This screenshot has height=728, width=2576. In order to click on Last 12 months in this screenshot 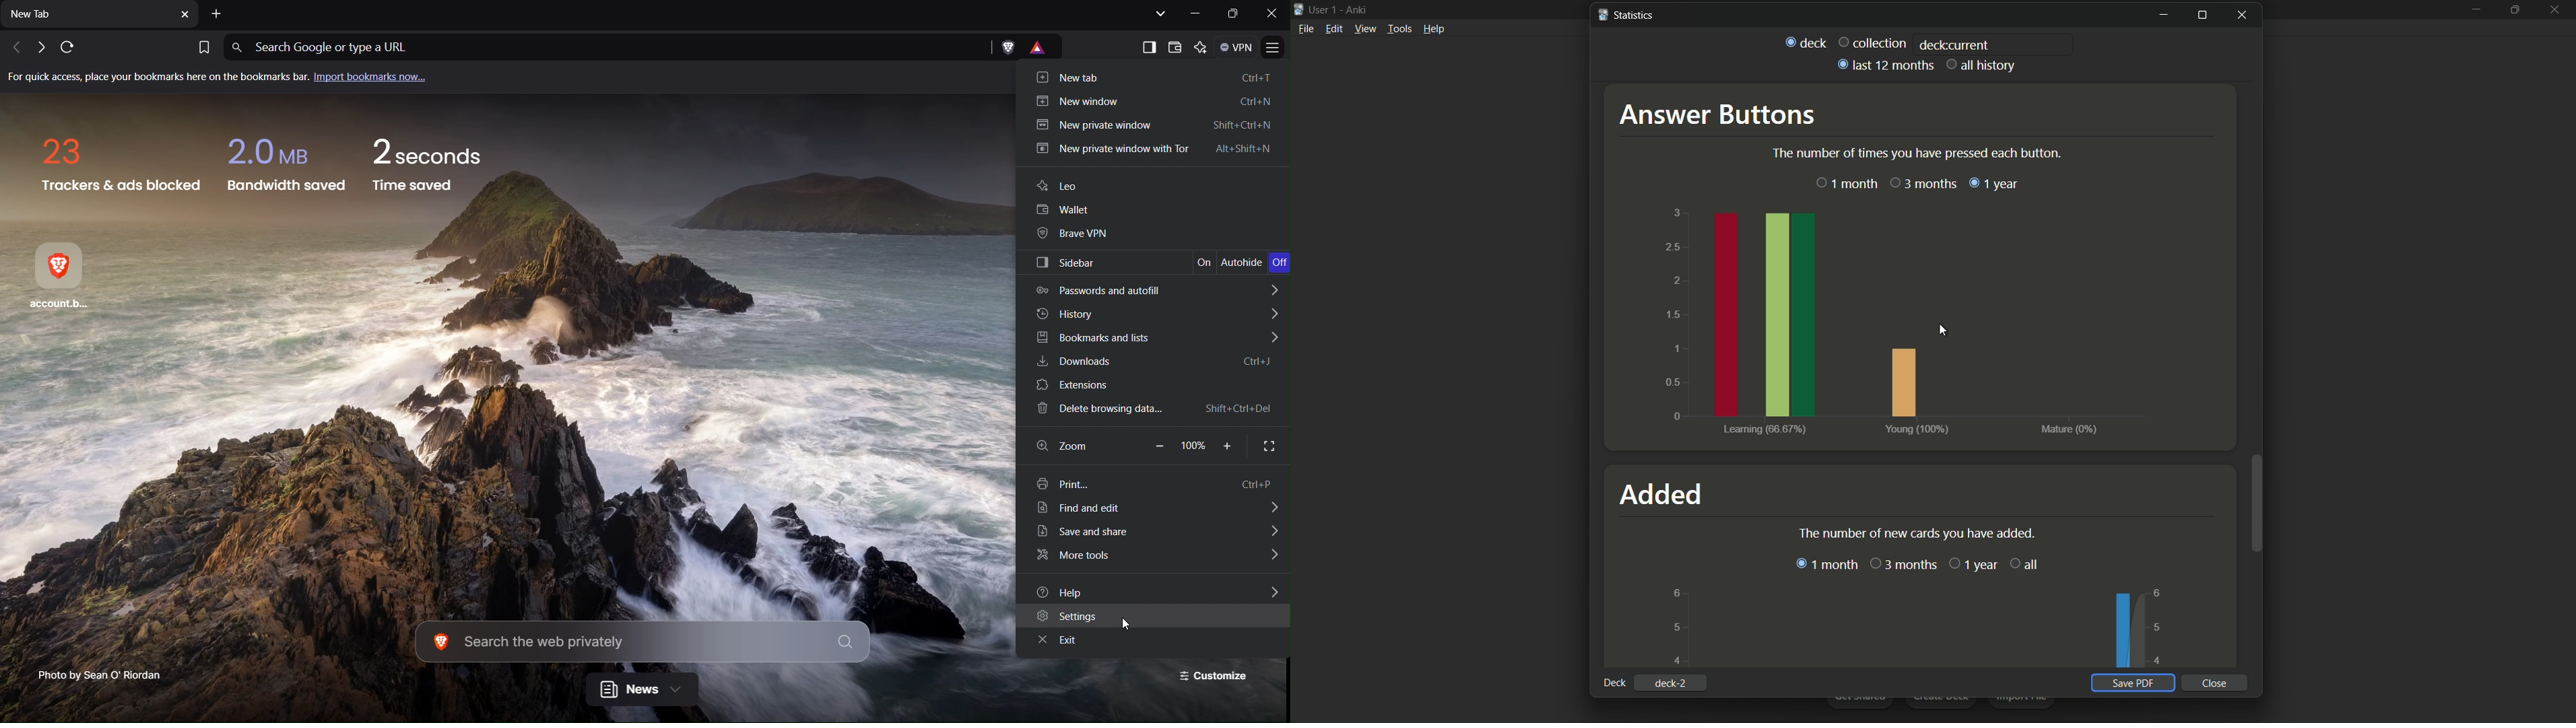, I will do `click(1884, 64)`.